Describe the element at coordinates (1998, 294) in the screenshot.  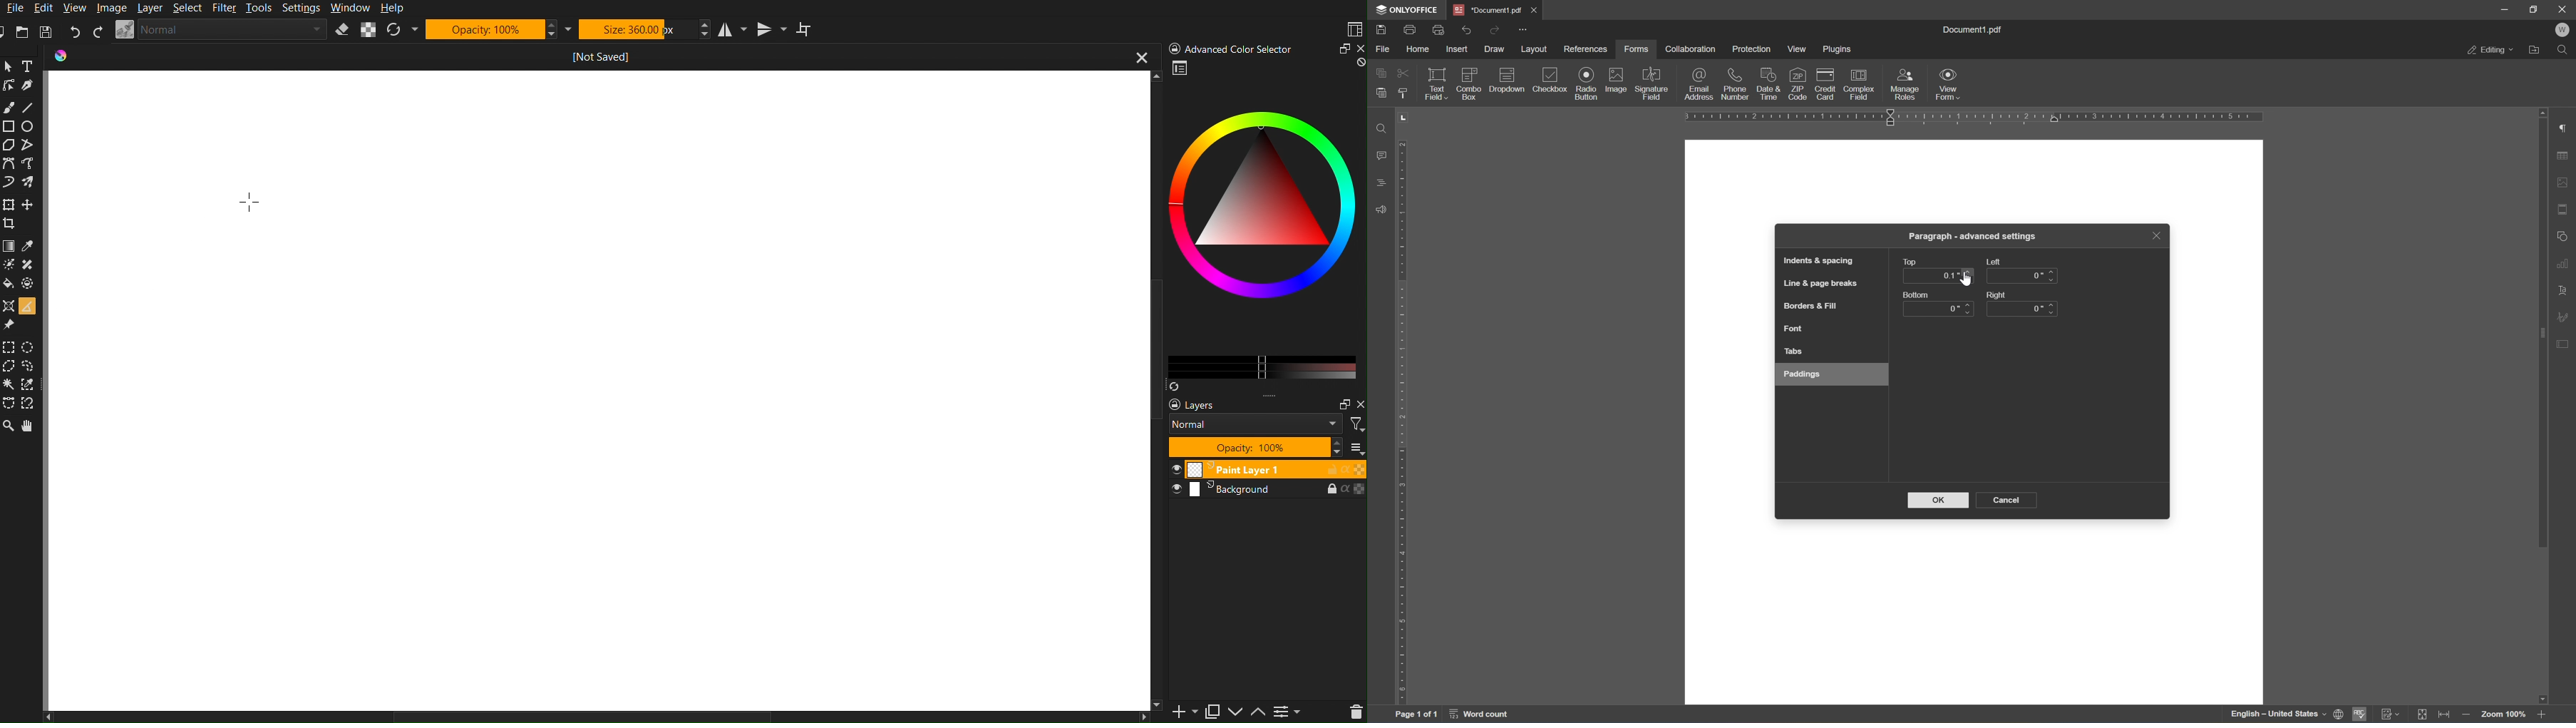
I see `right` at that location.